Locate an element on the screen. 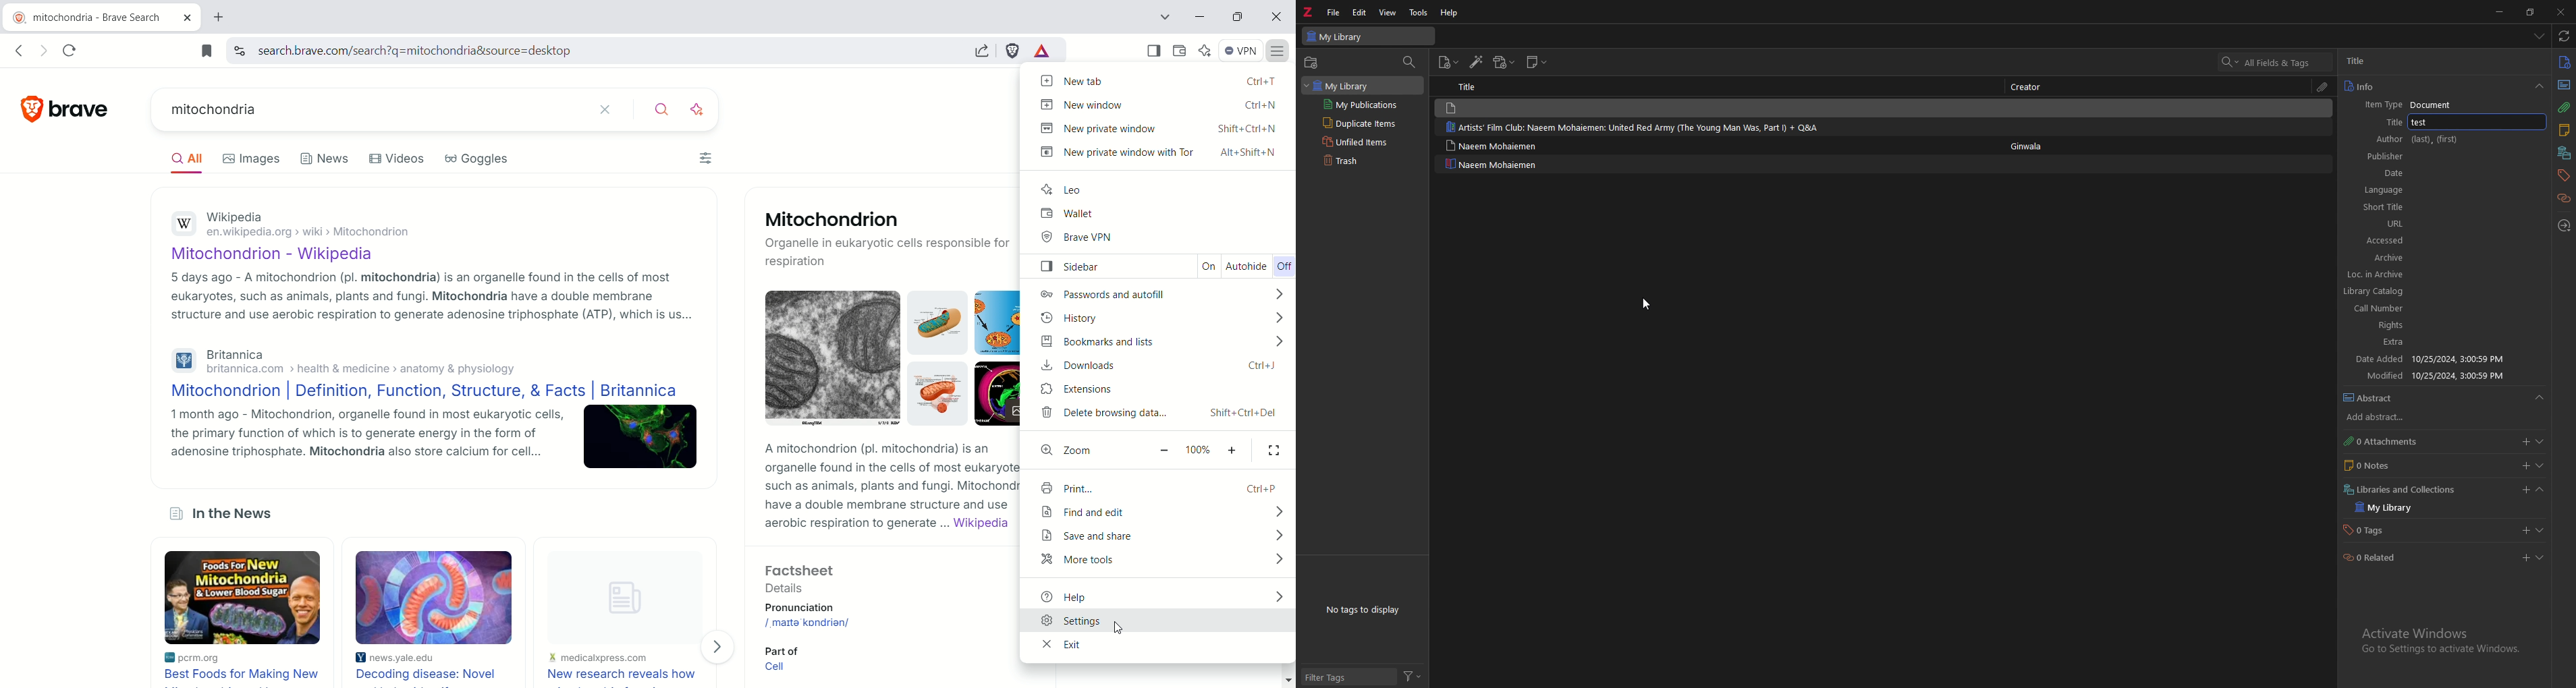 Image resolution: width=2576 pixels, height=700 pixels. URL is located at coordinates (2424, 358).